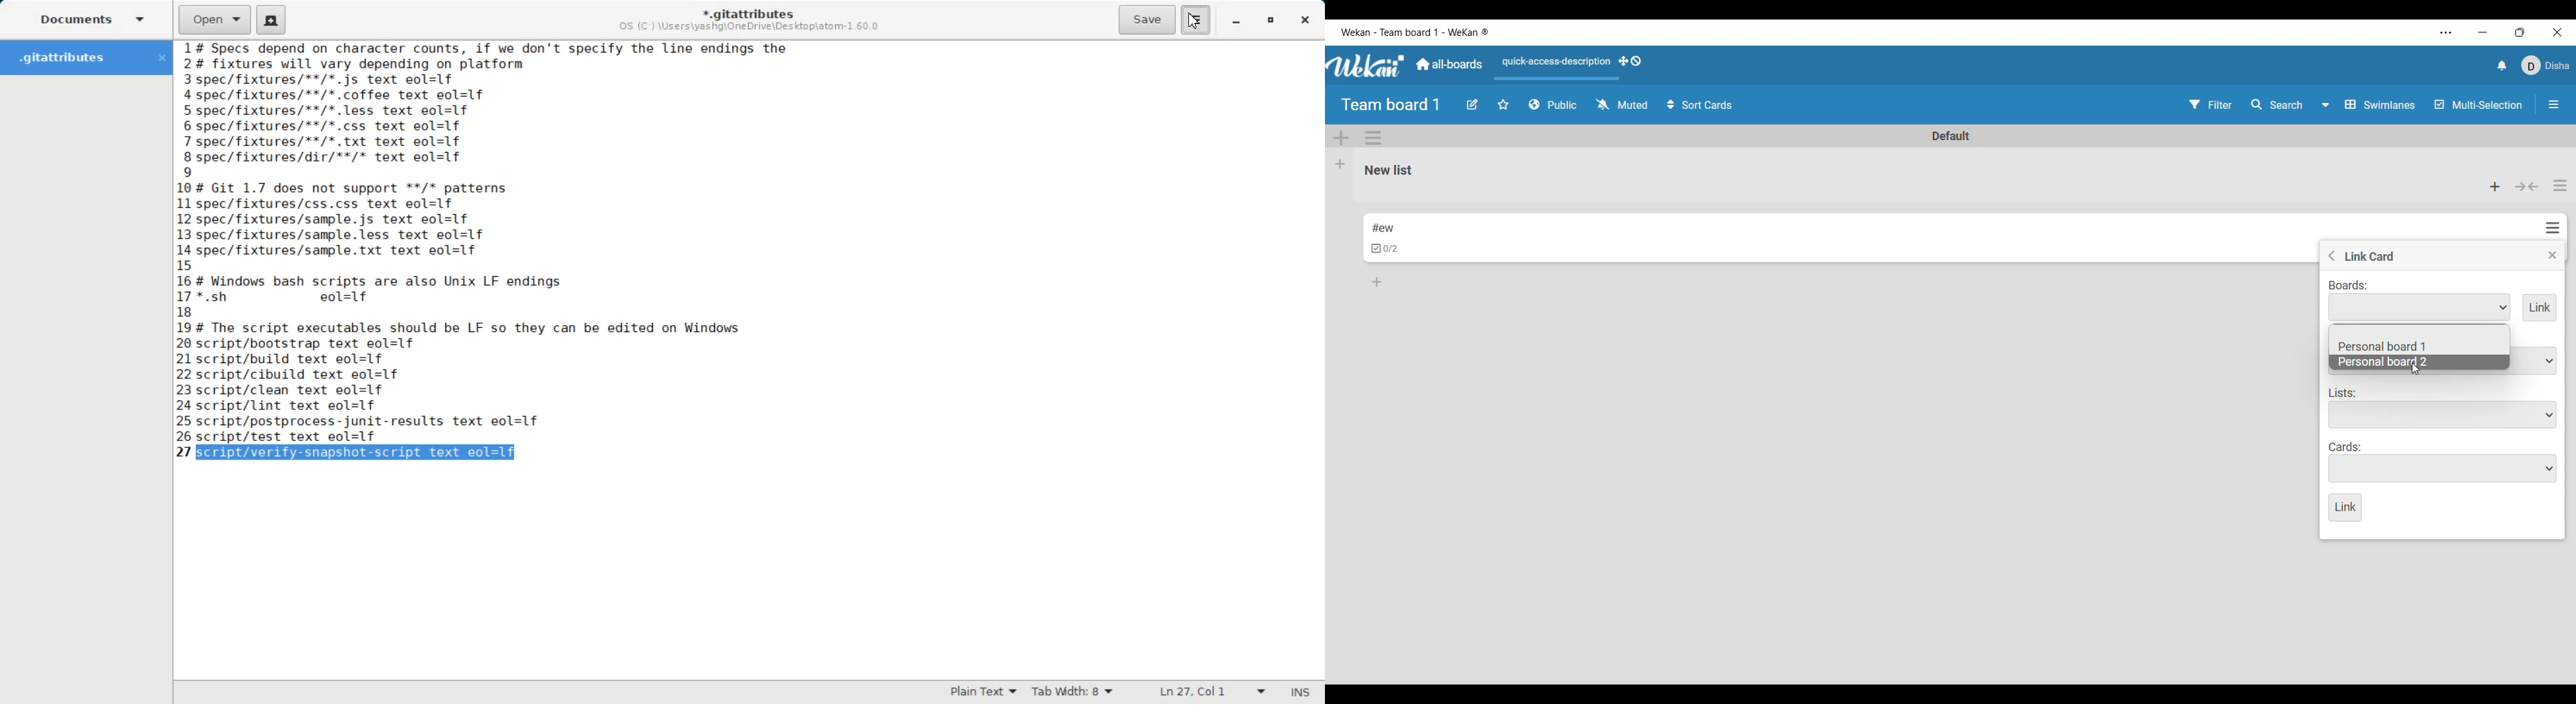  I want to click on Sort cards, so click(1701, 105).